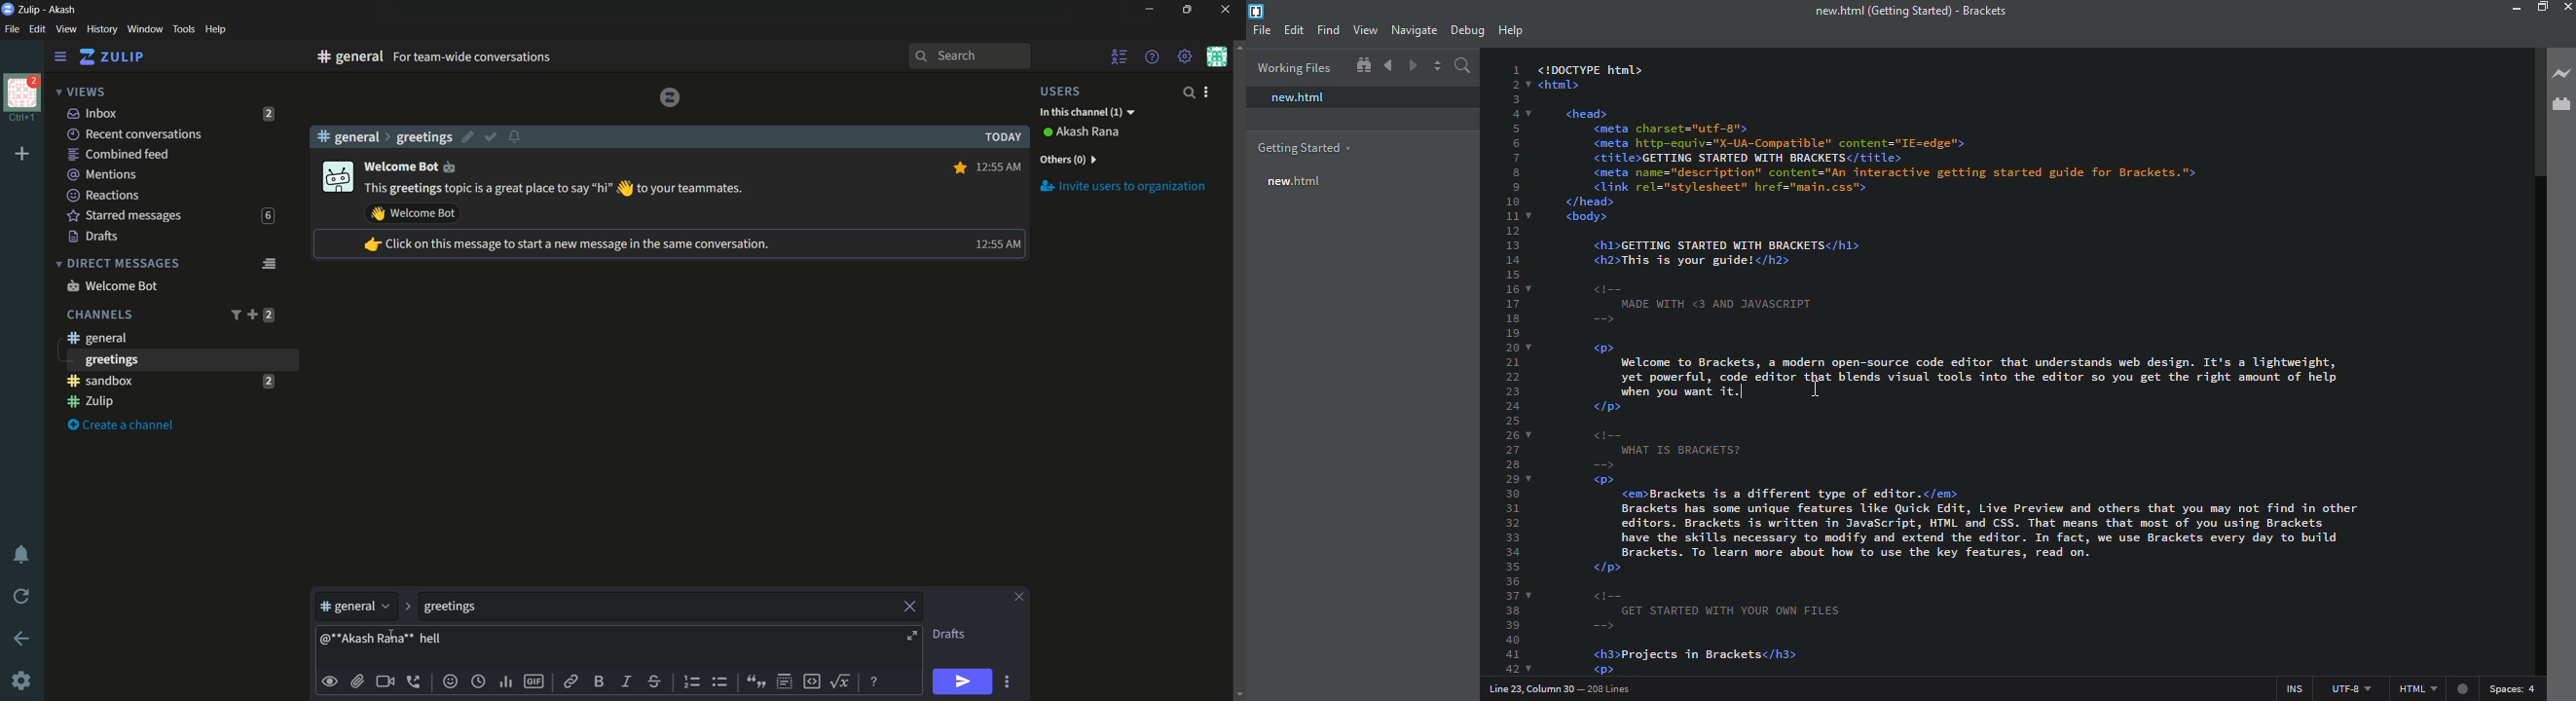  I want to click on general channel, so click(356, 609).